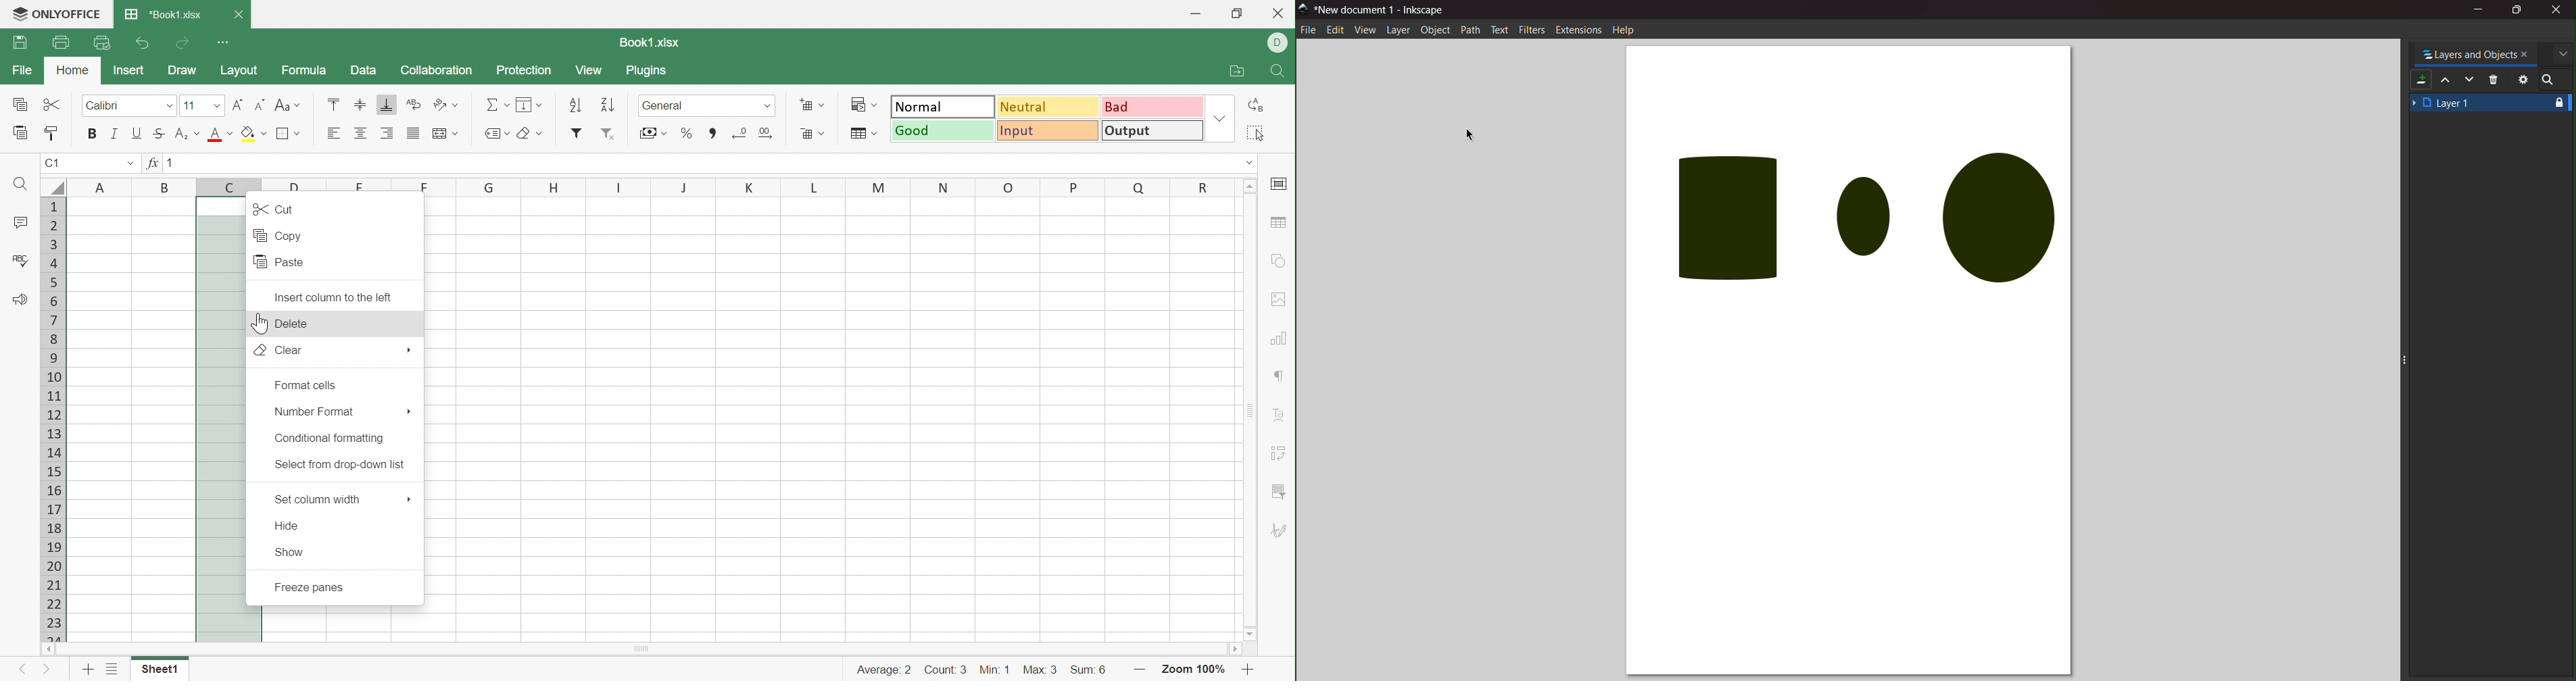  I want to click on Output, so click(1154, 132).